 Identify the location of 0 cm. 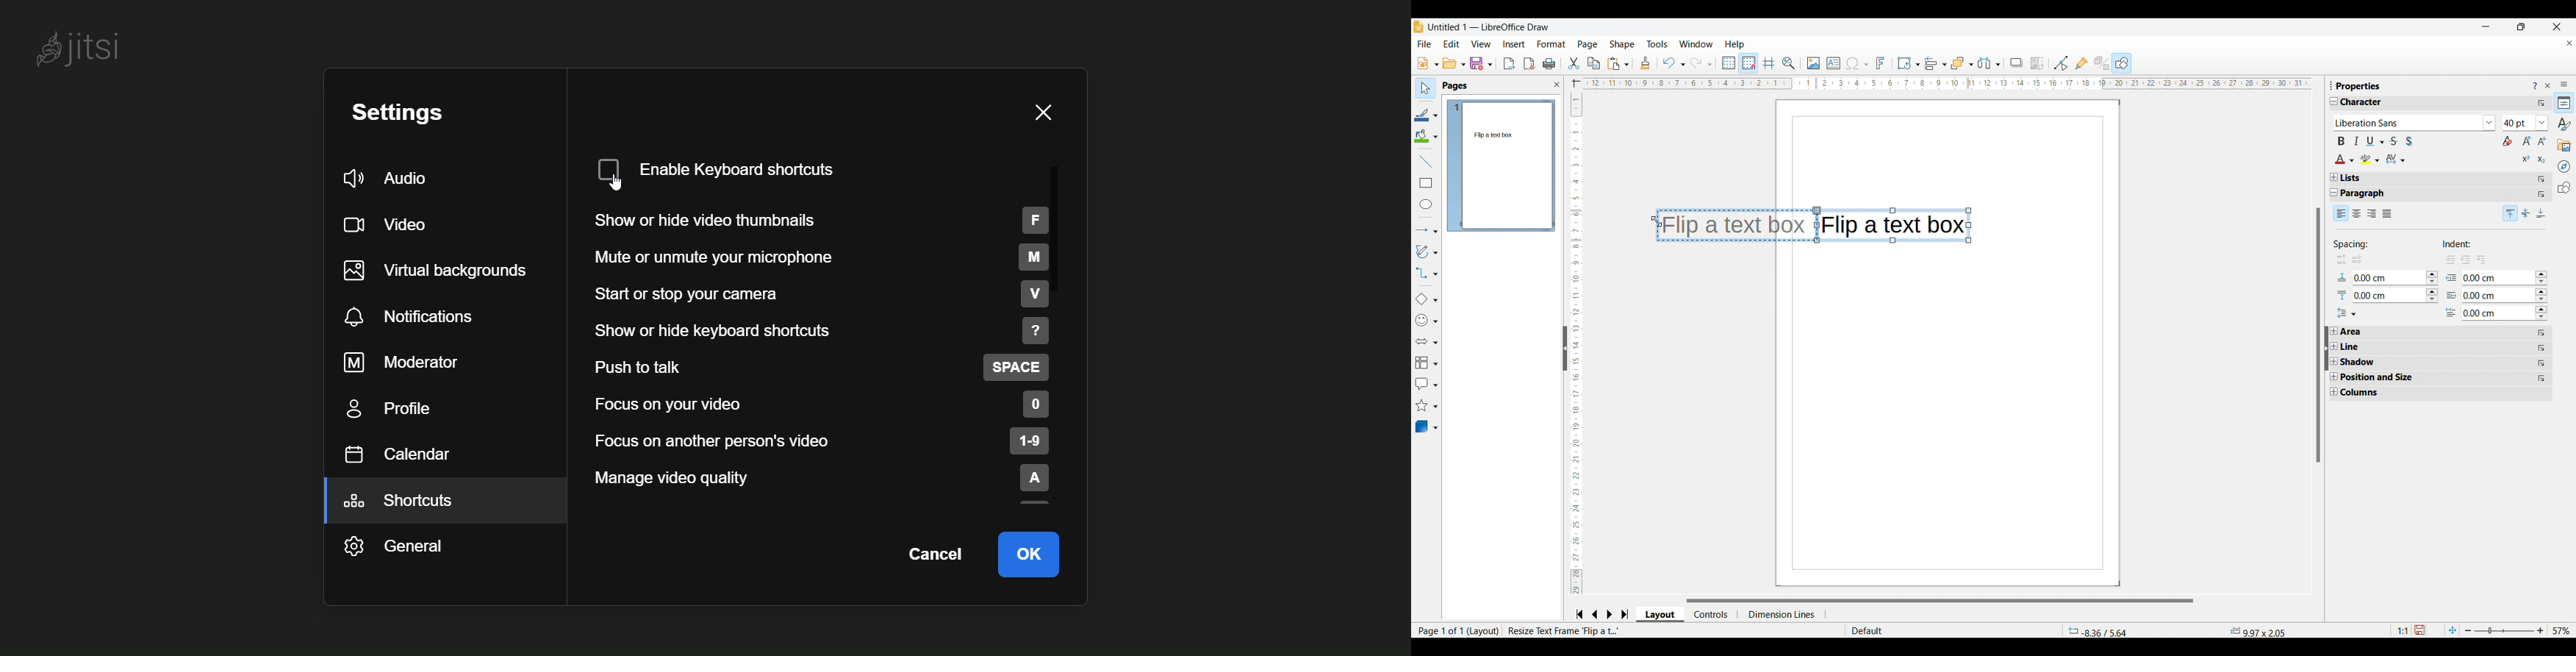
(2481, 314).